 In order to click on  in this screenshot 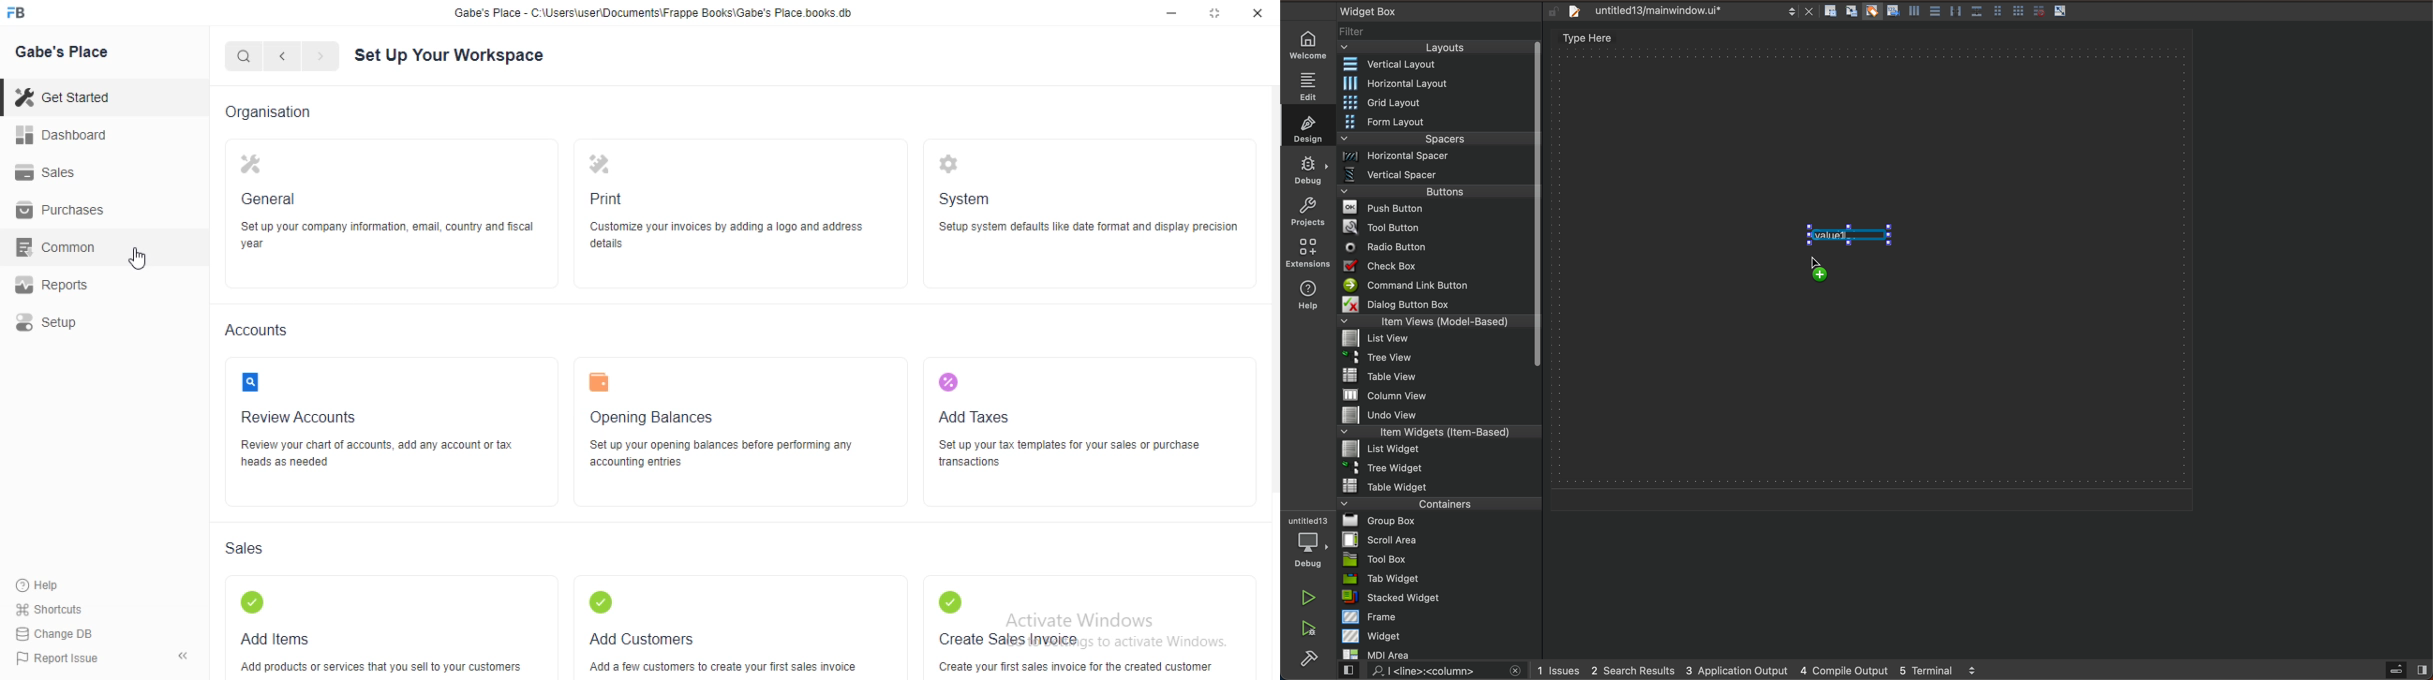, I will do `click(2019, 12)`.